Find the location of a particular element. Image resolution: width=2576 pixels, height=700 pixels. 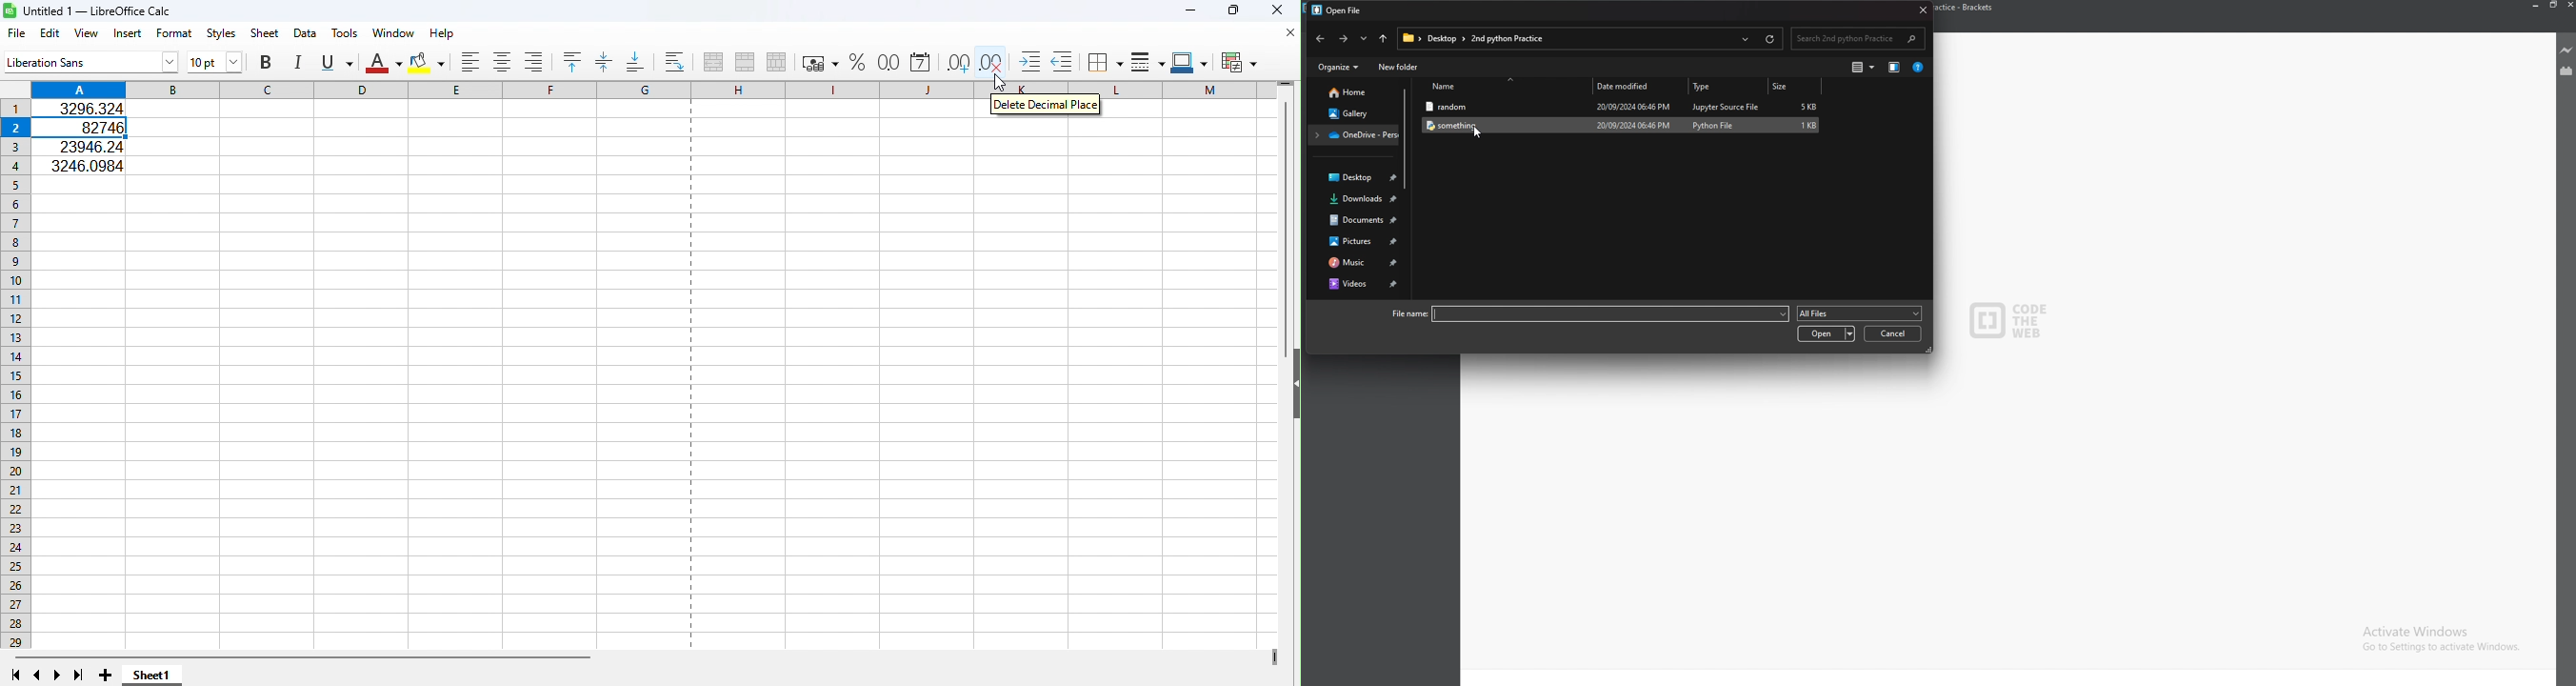

3246.0084 is located at coordinates (87, 164).